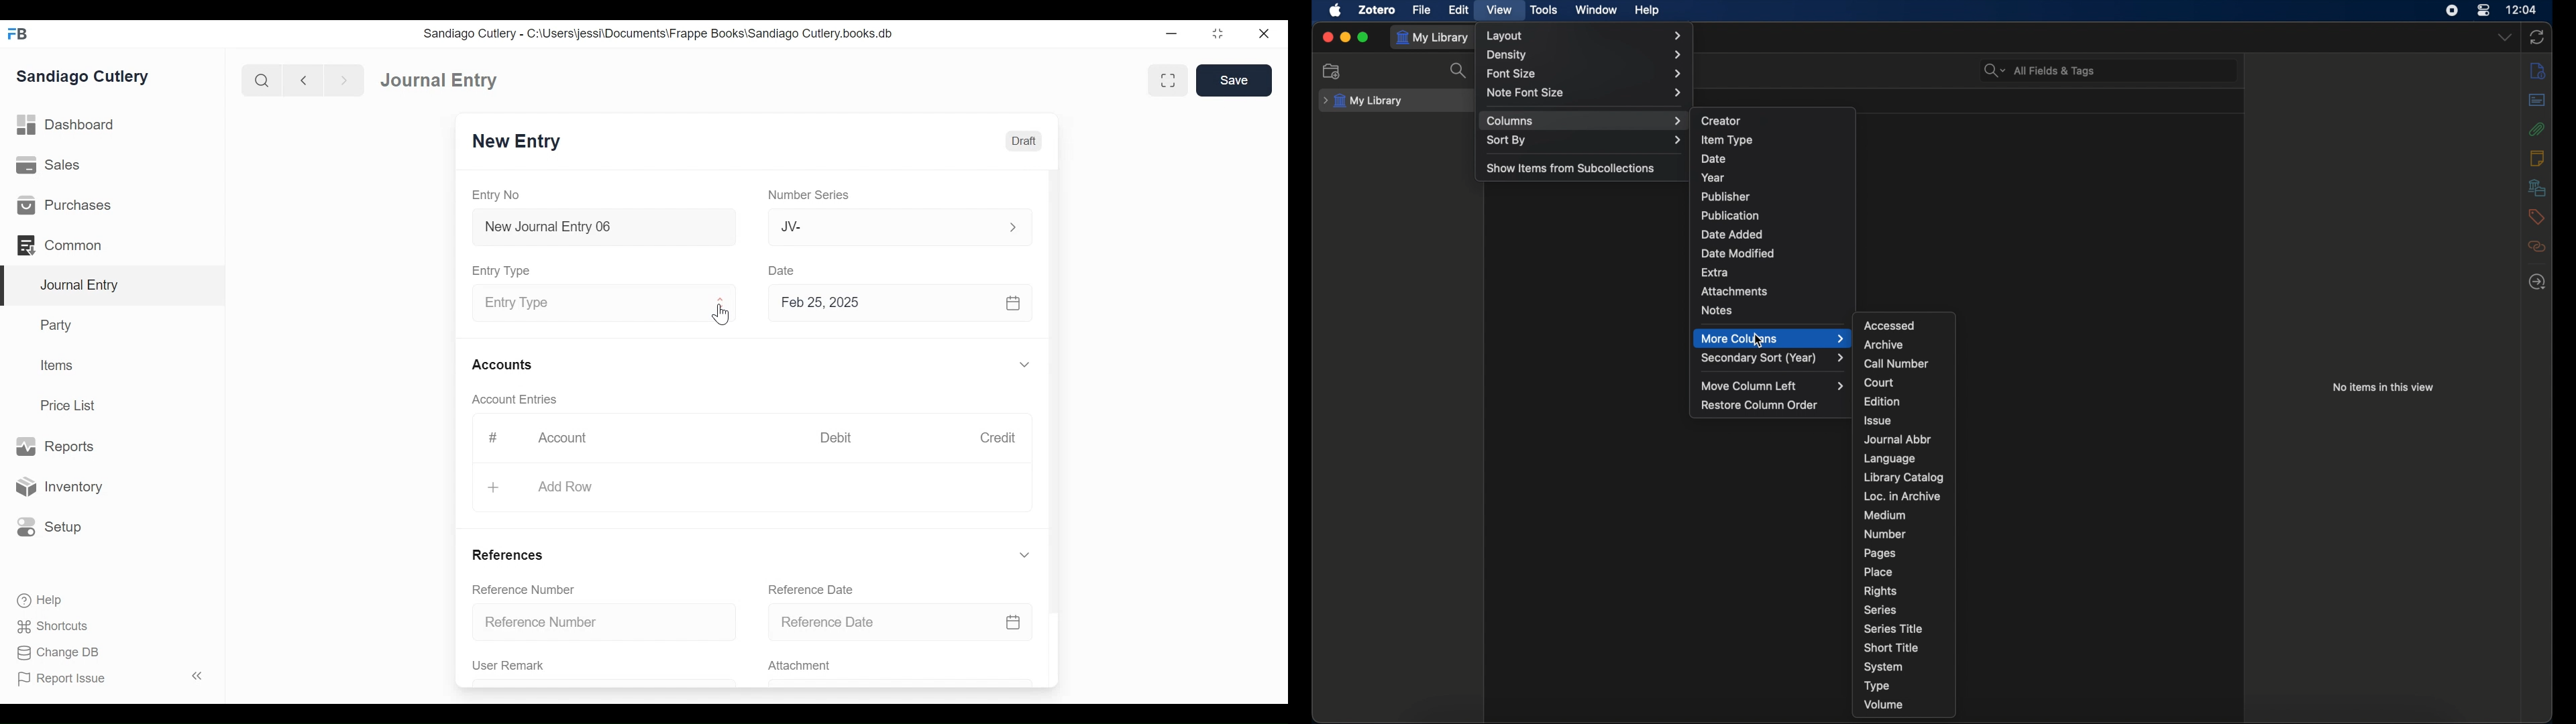  Describe the element at coordinates (503, 271) in the screenshot. I see `Entry Type` at that location.